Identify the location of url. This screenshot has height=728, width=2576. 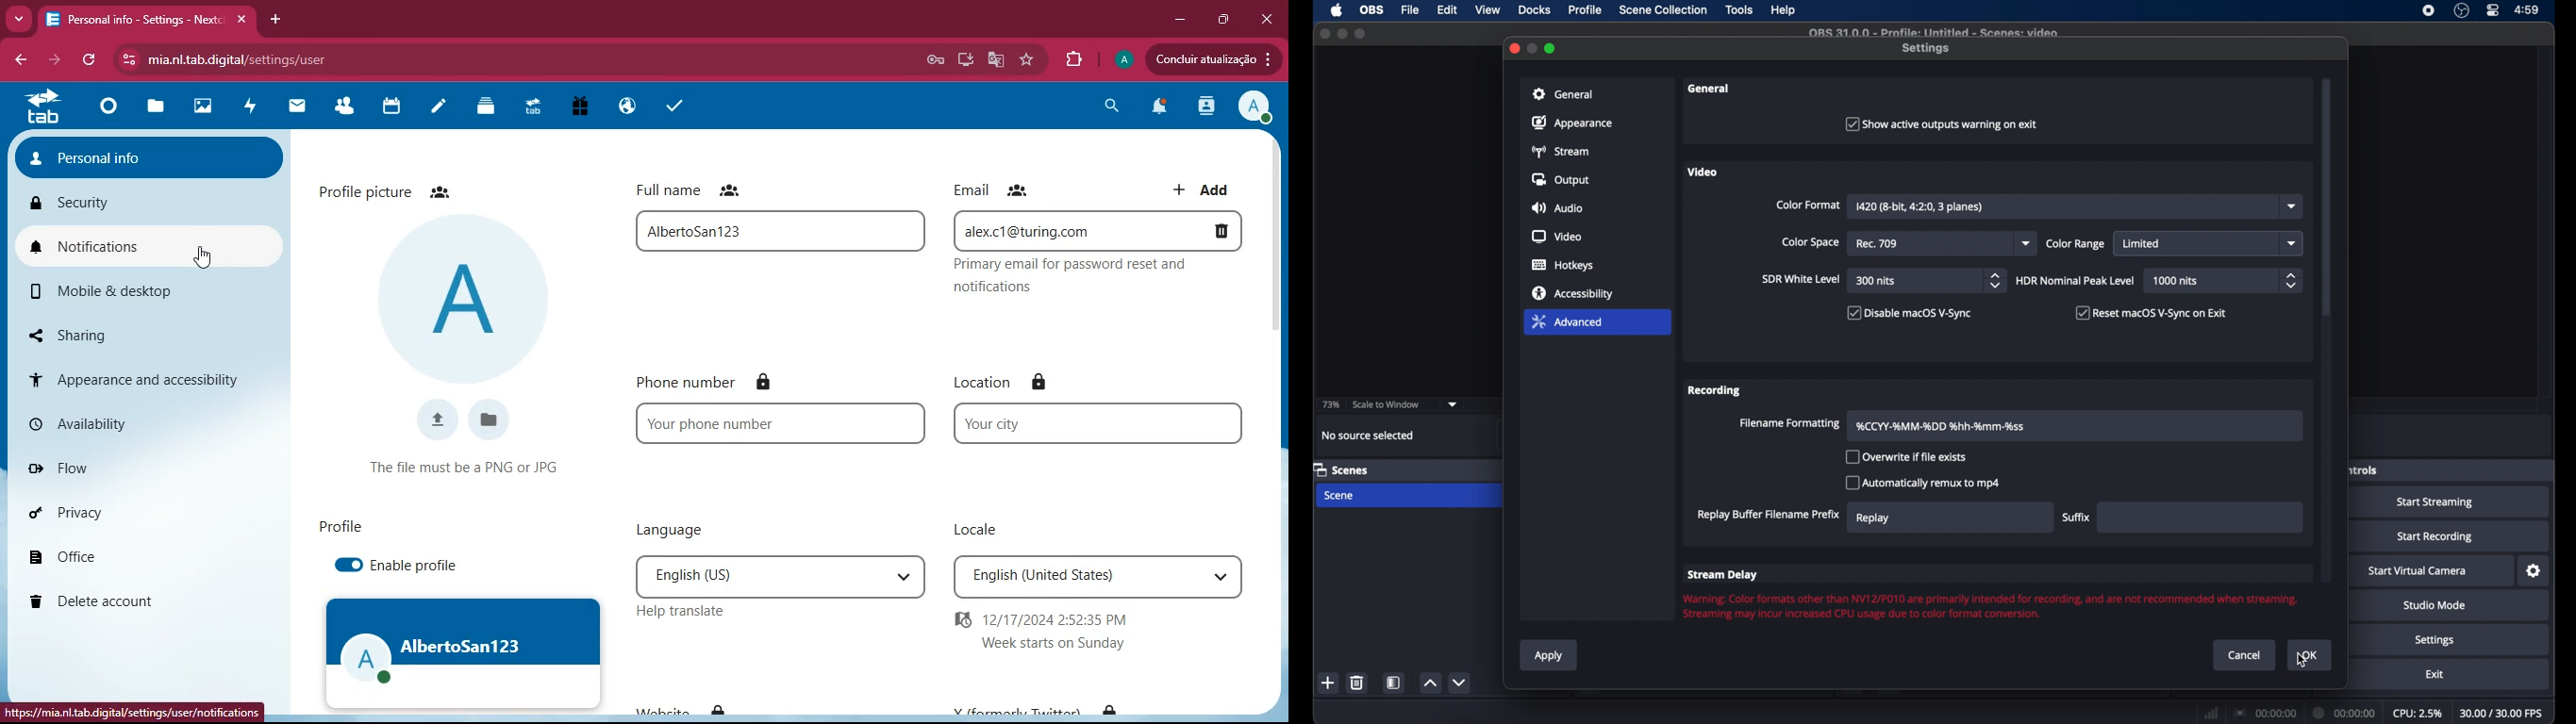
(135, 713).